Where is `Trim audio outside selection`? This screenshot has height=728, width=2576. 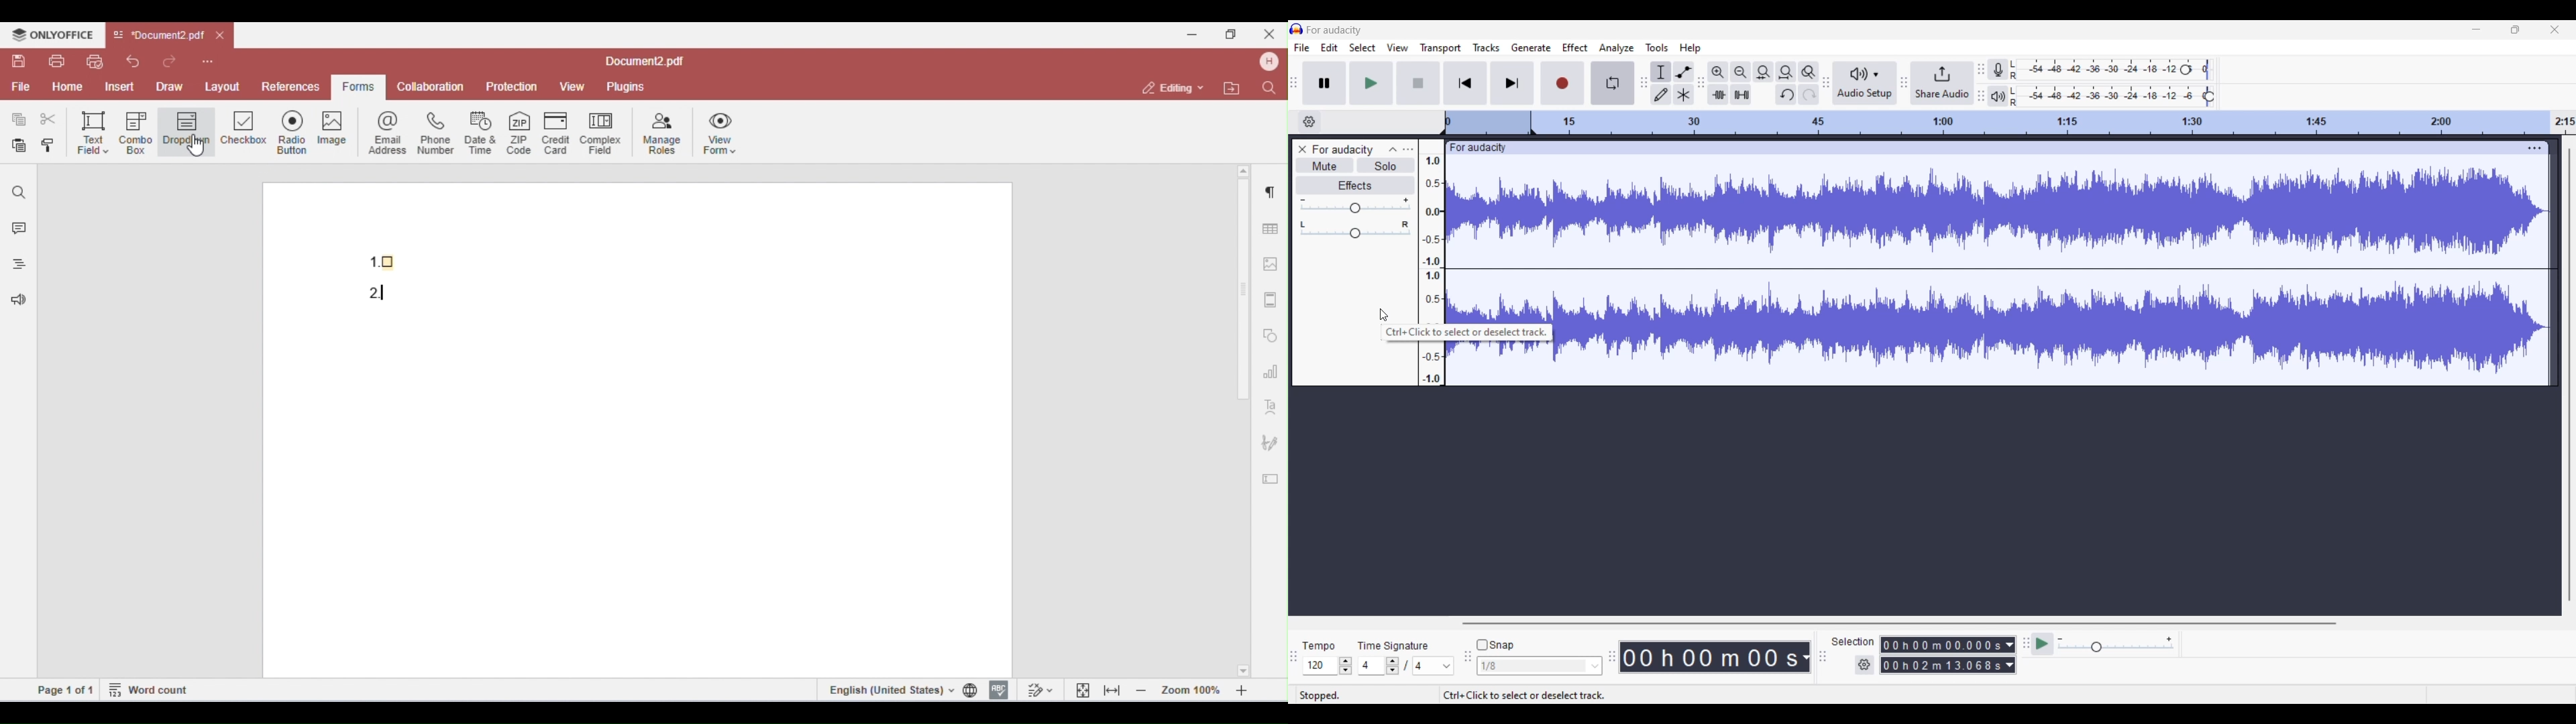
Trim audio outside selection is located at coordinates (1718, 94).